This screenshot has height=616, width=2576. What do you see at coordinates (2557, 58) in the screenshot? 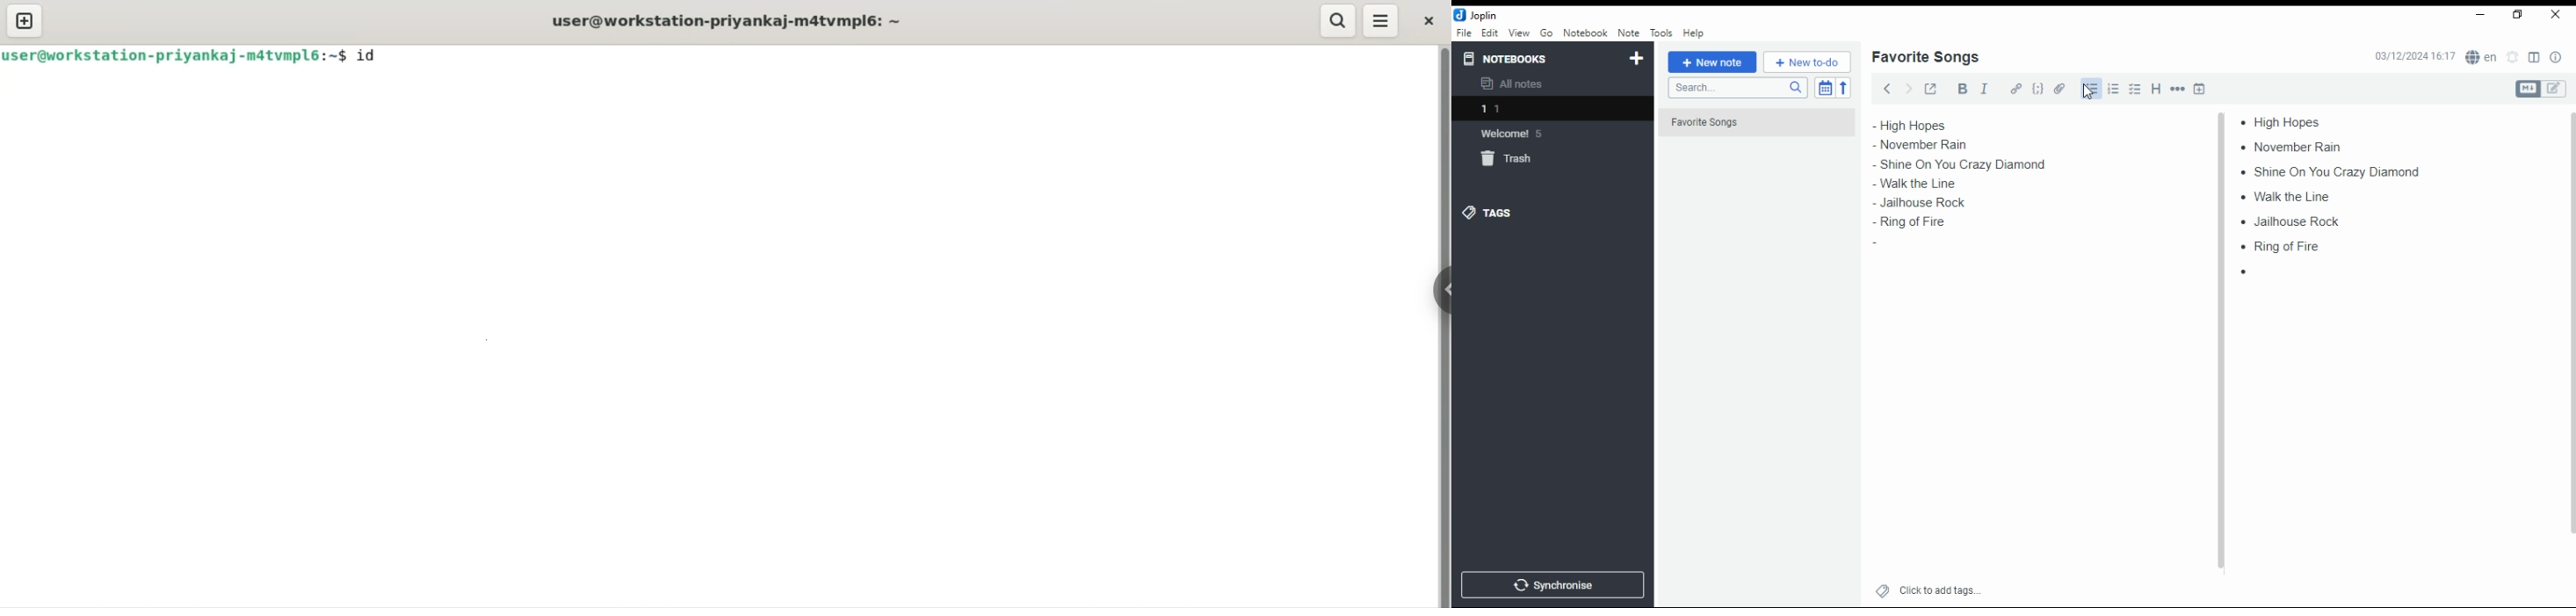
I see `note properties` at bounding box center [2557, 58].